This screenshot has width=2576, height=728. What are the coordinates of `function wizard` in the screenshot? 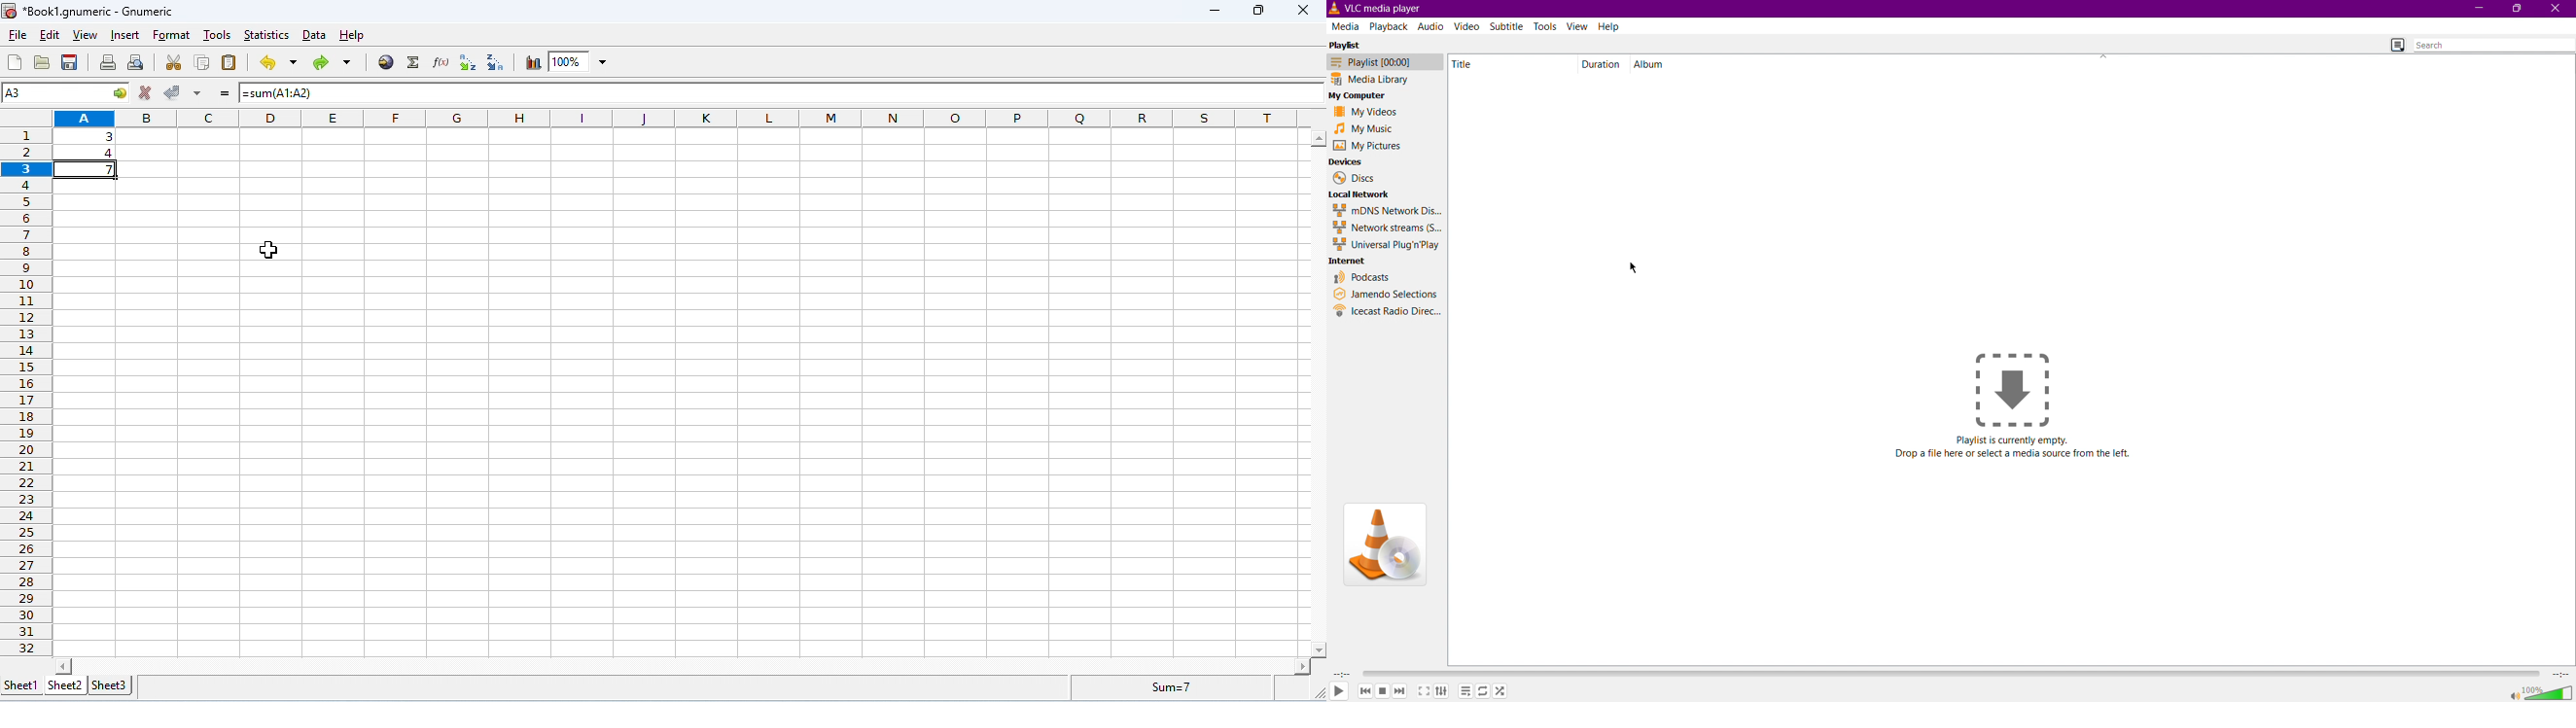 It's located at (440, 62).